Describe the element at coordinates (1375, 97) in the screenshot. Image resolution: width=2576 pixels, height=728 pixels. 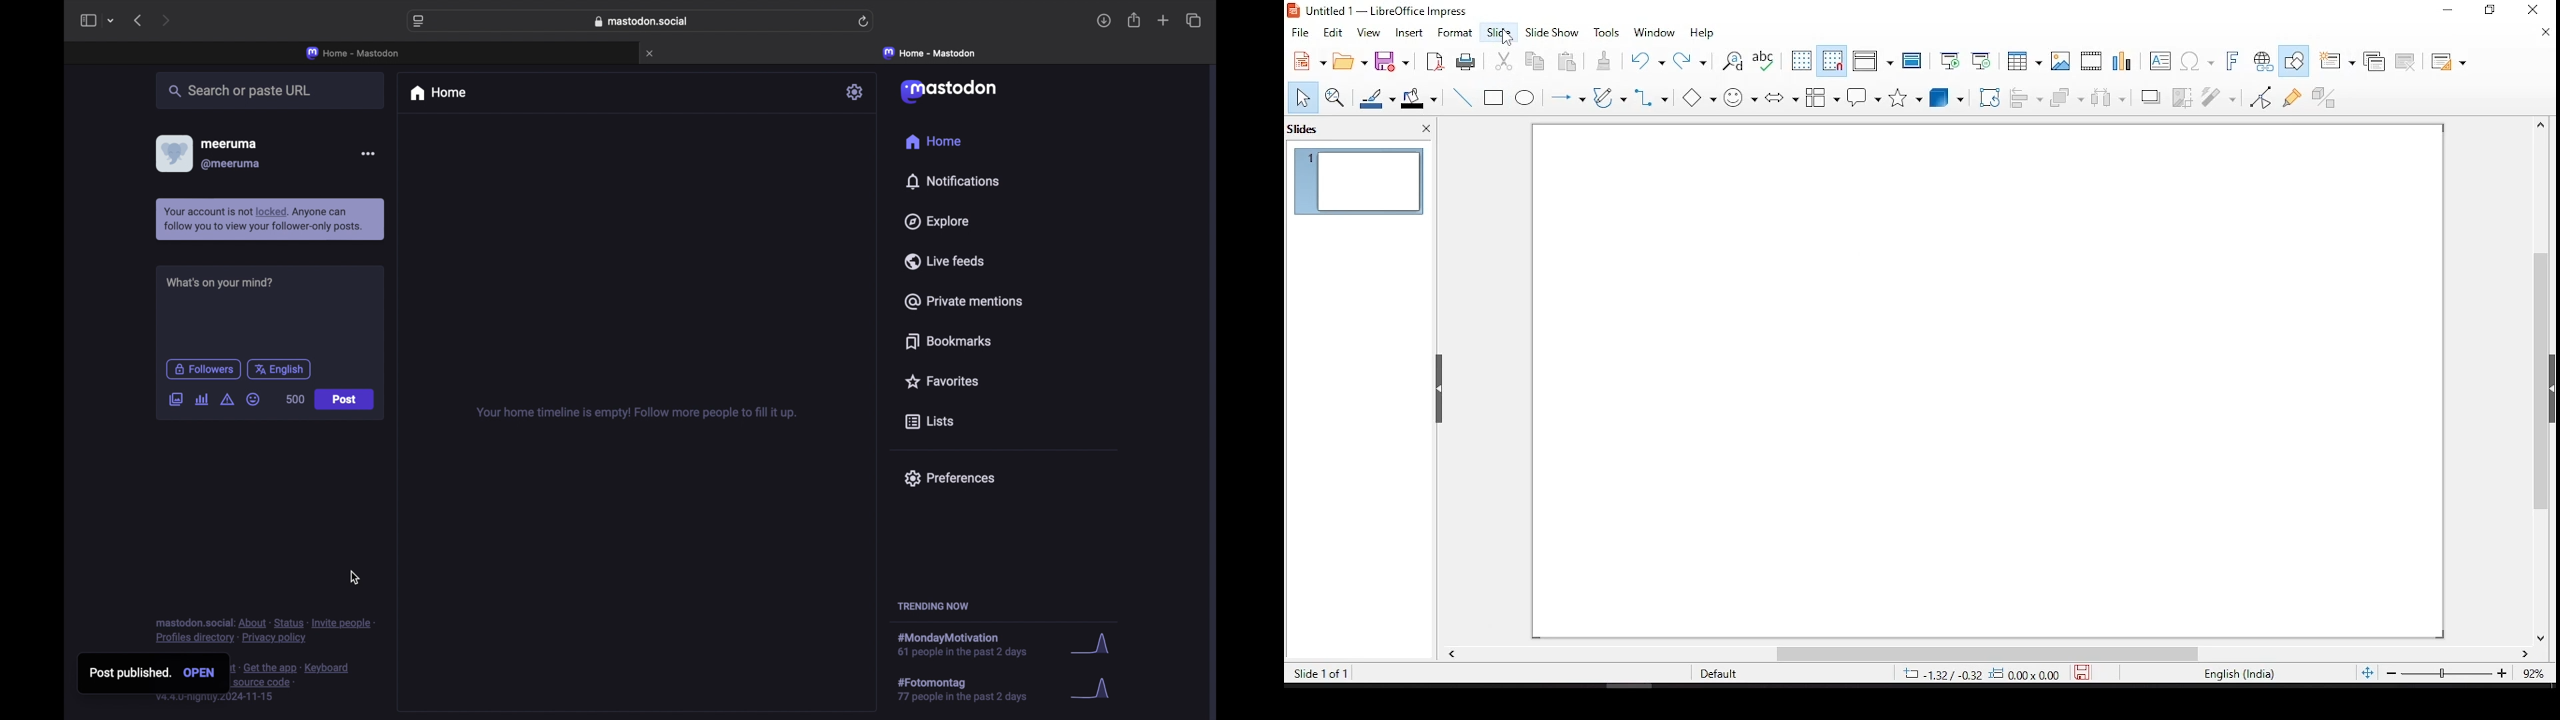
I see `line color` at that location.